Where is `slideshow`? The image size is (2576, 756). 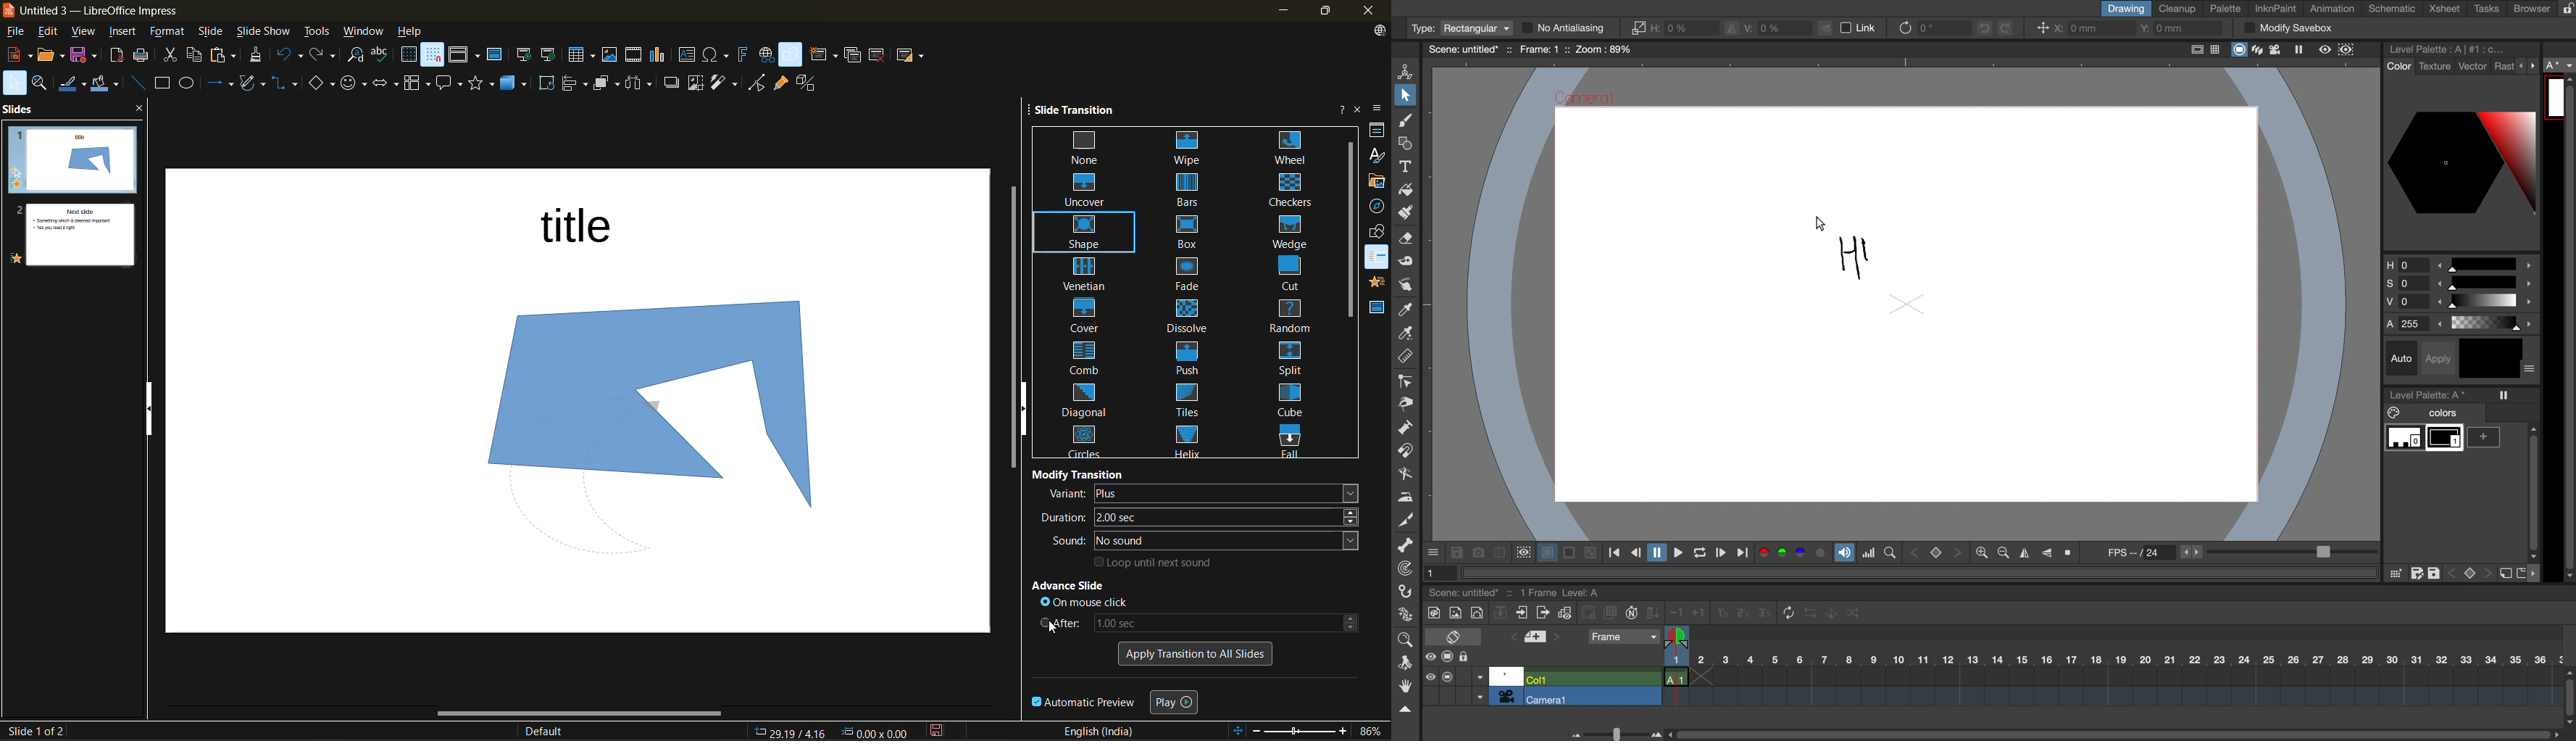 slideshow is located at coordinates (266, 30).